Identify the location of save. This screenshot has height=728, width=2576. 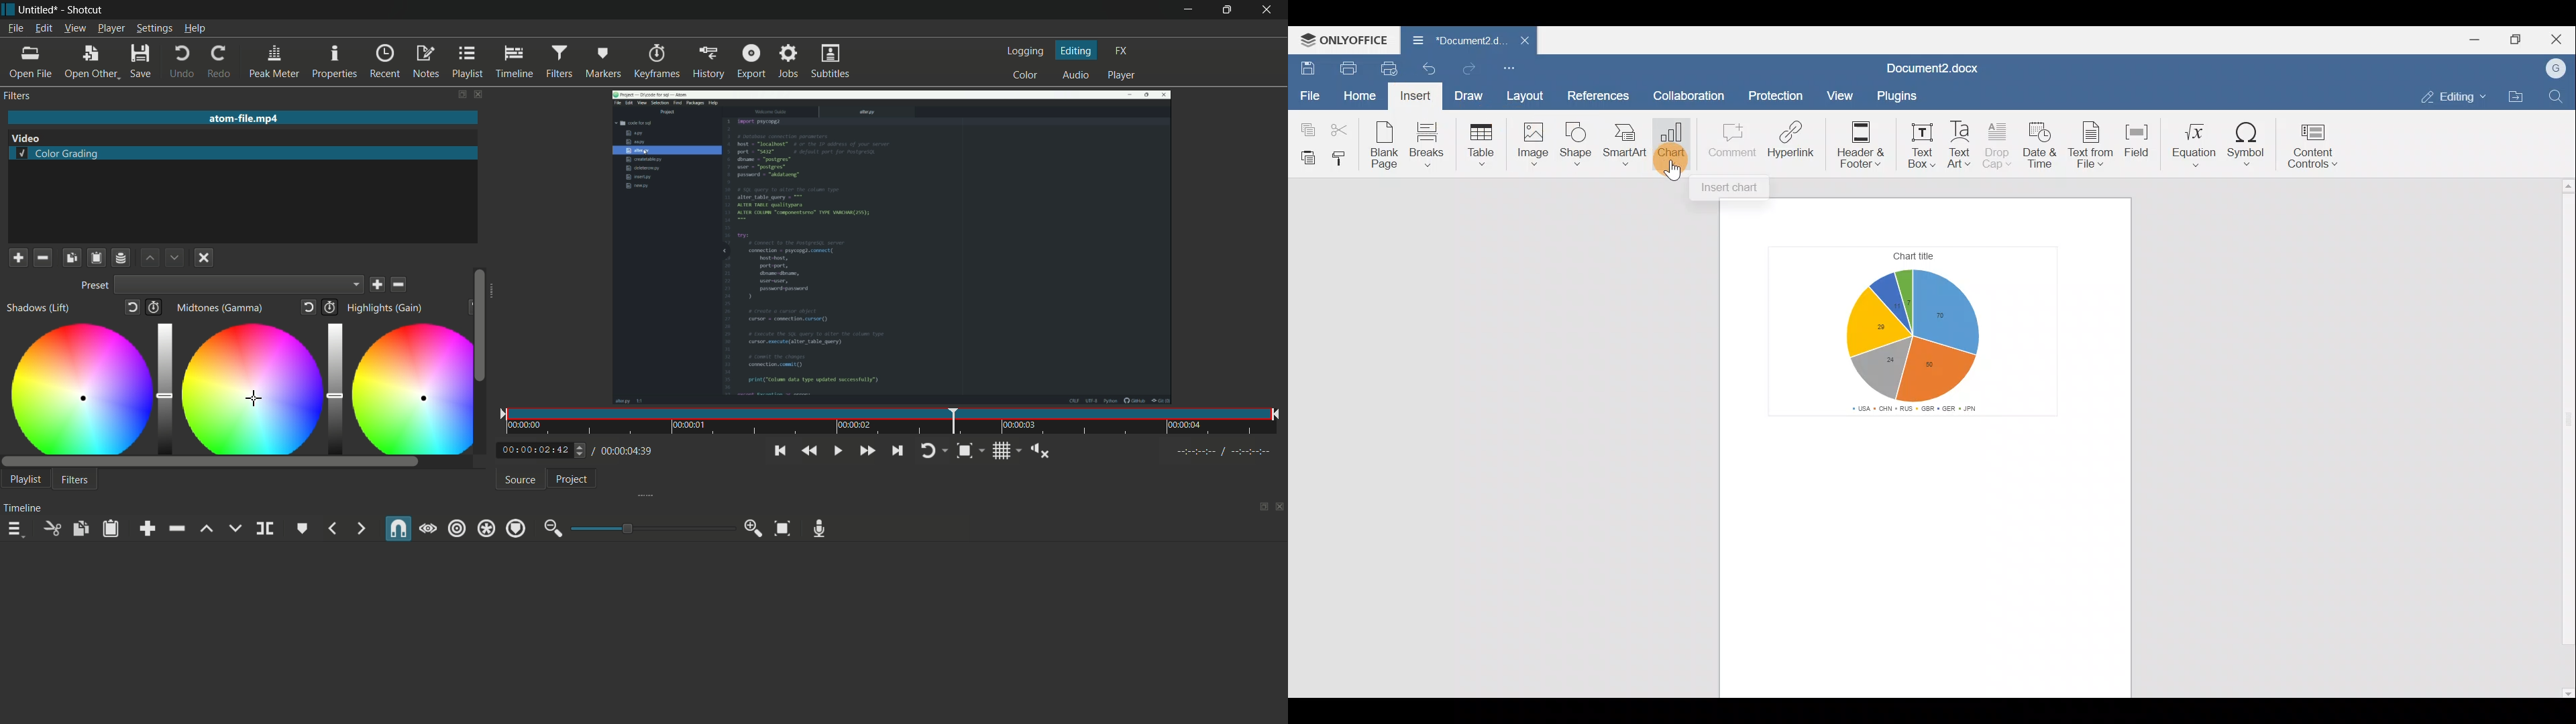
(379, 285).